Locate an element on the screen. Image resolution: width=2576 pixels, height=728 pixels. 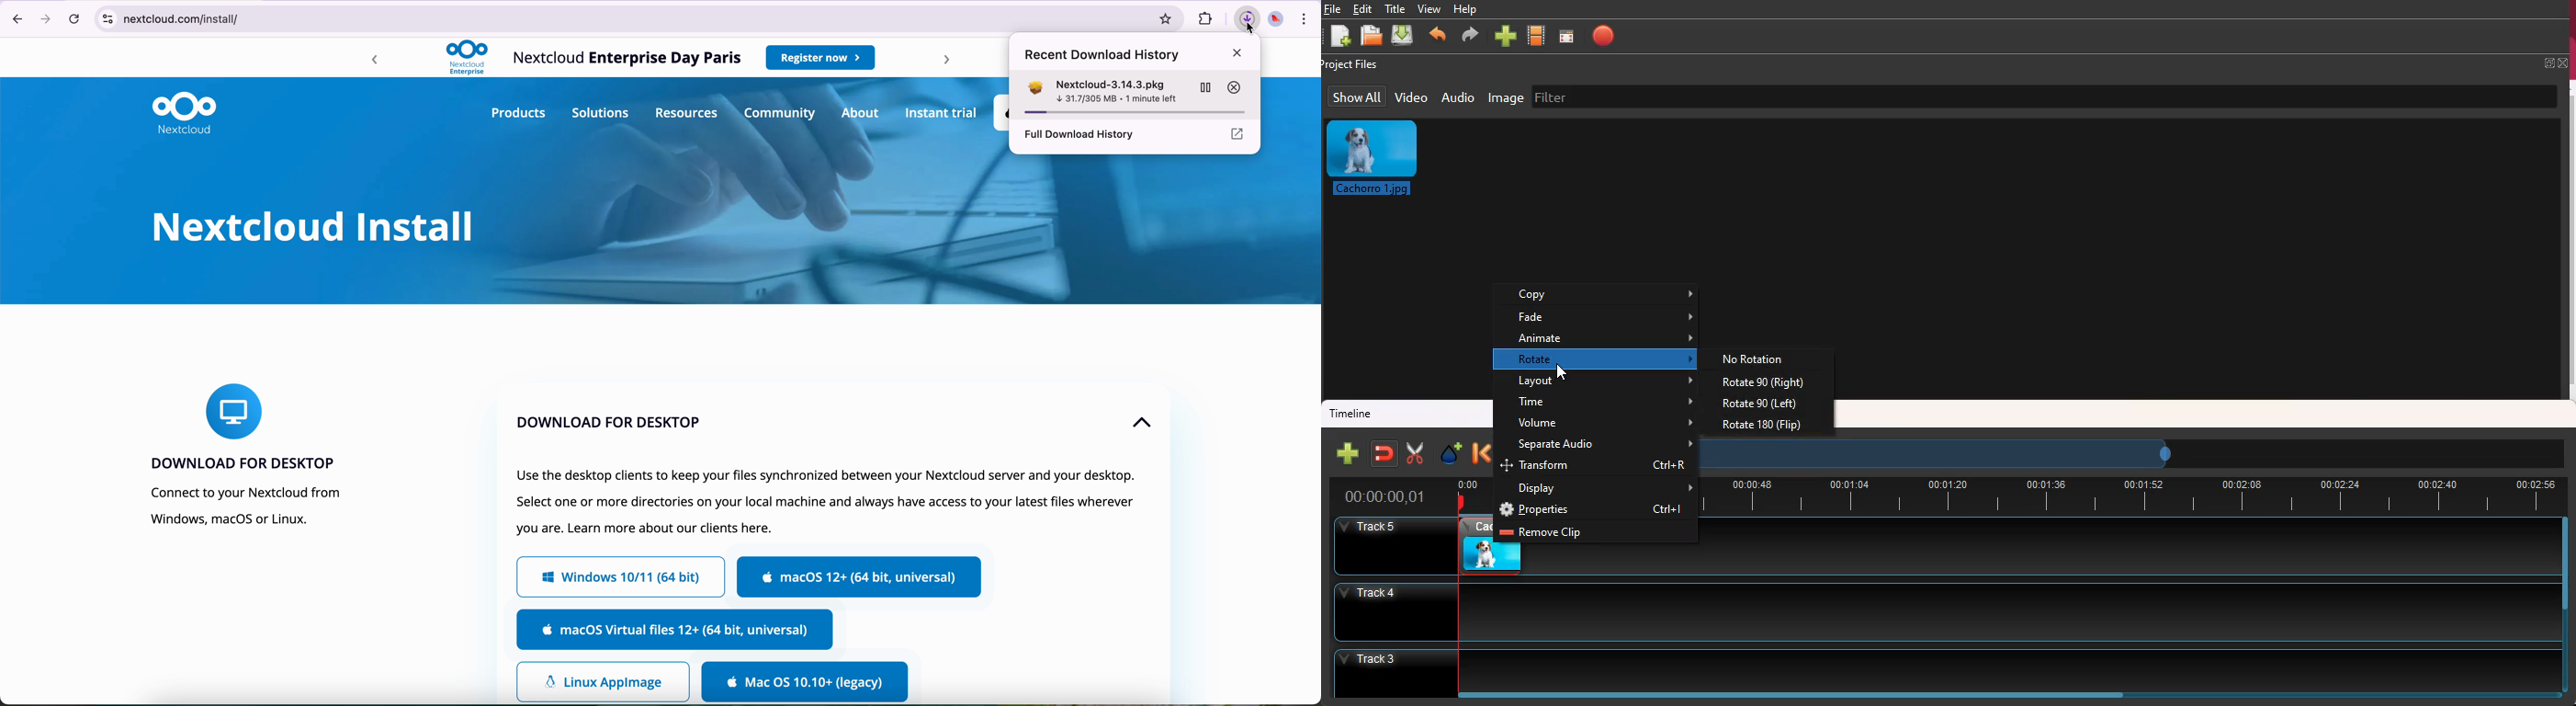
resources is located at coordinates (688, 113).